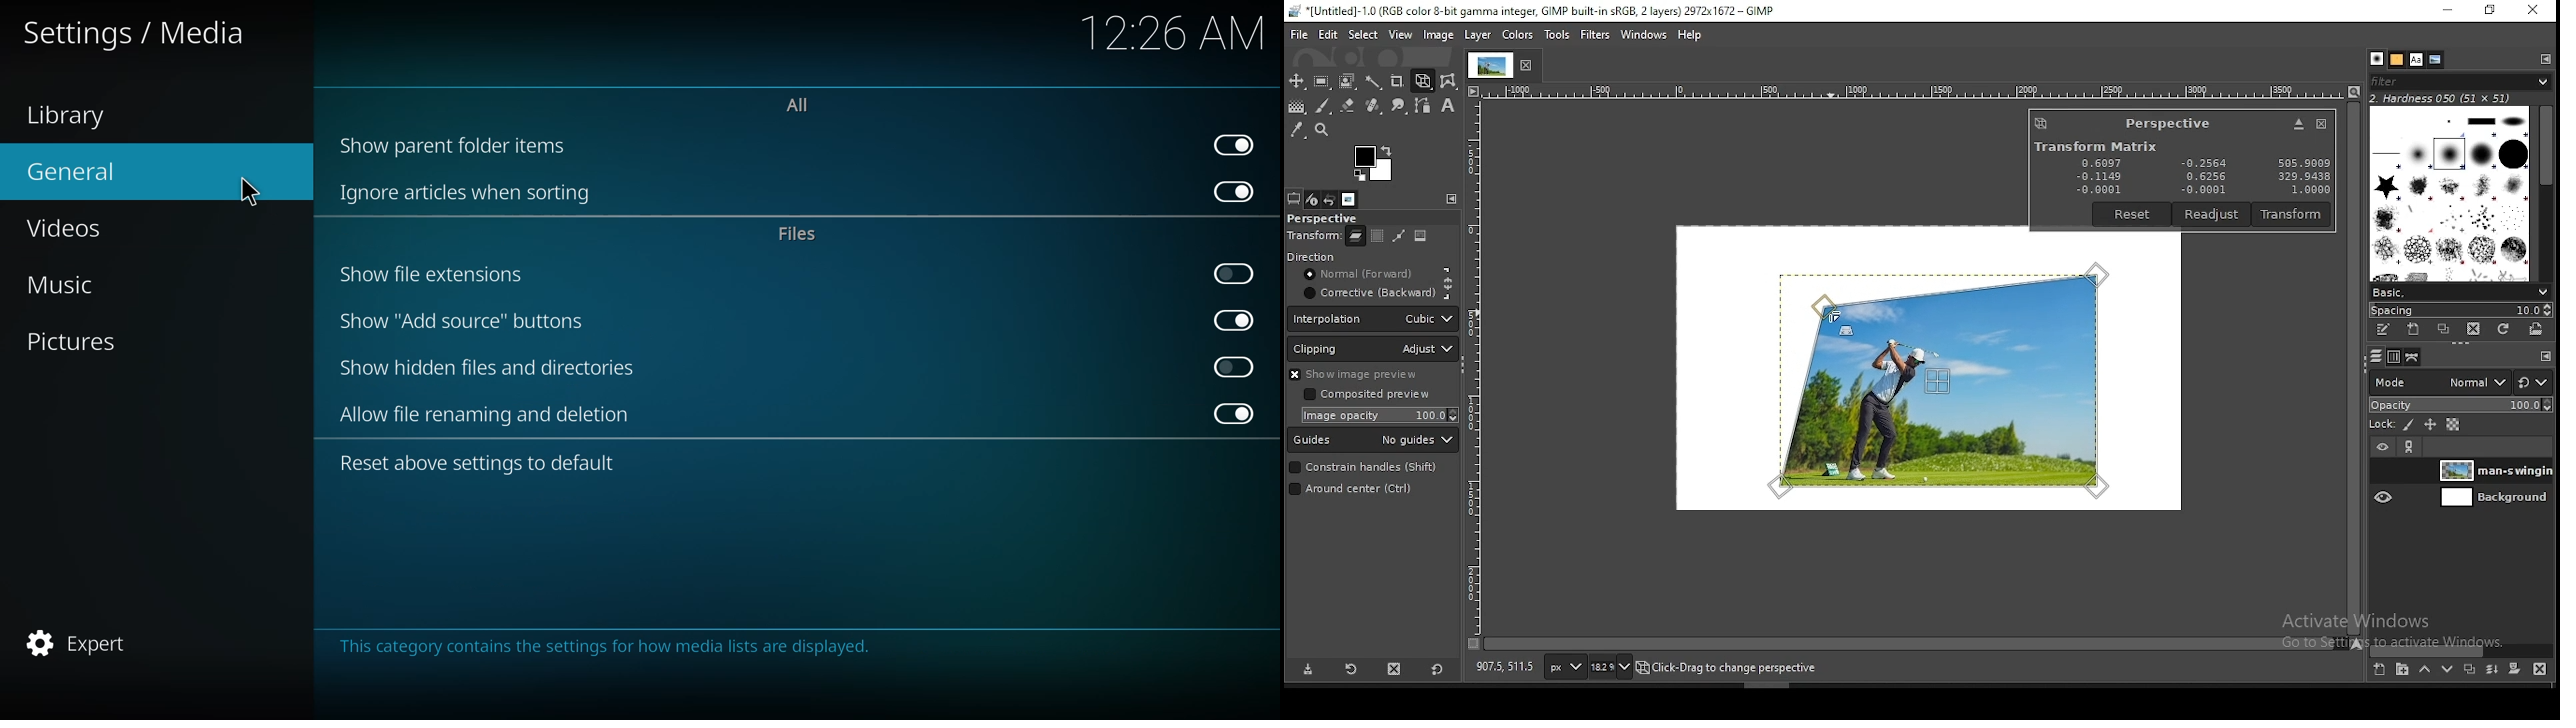 The height and width of the screenshot is (728, 2576). I want to click on units, so click(1564, 667).